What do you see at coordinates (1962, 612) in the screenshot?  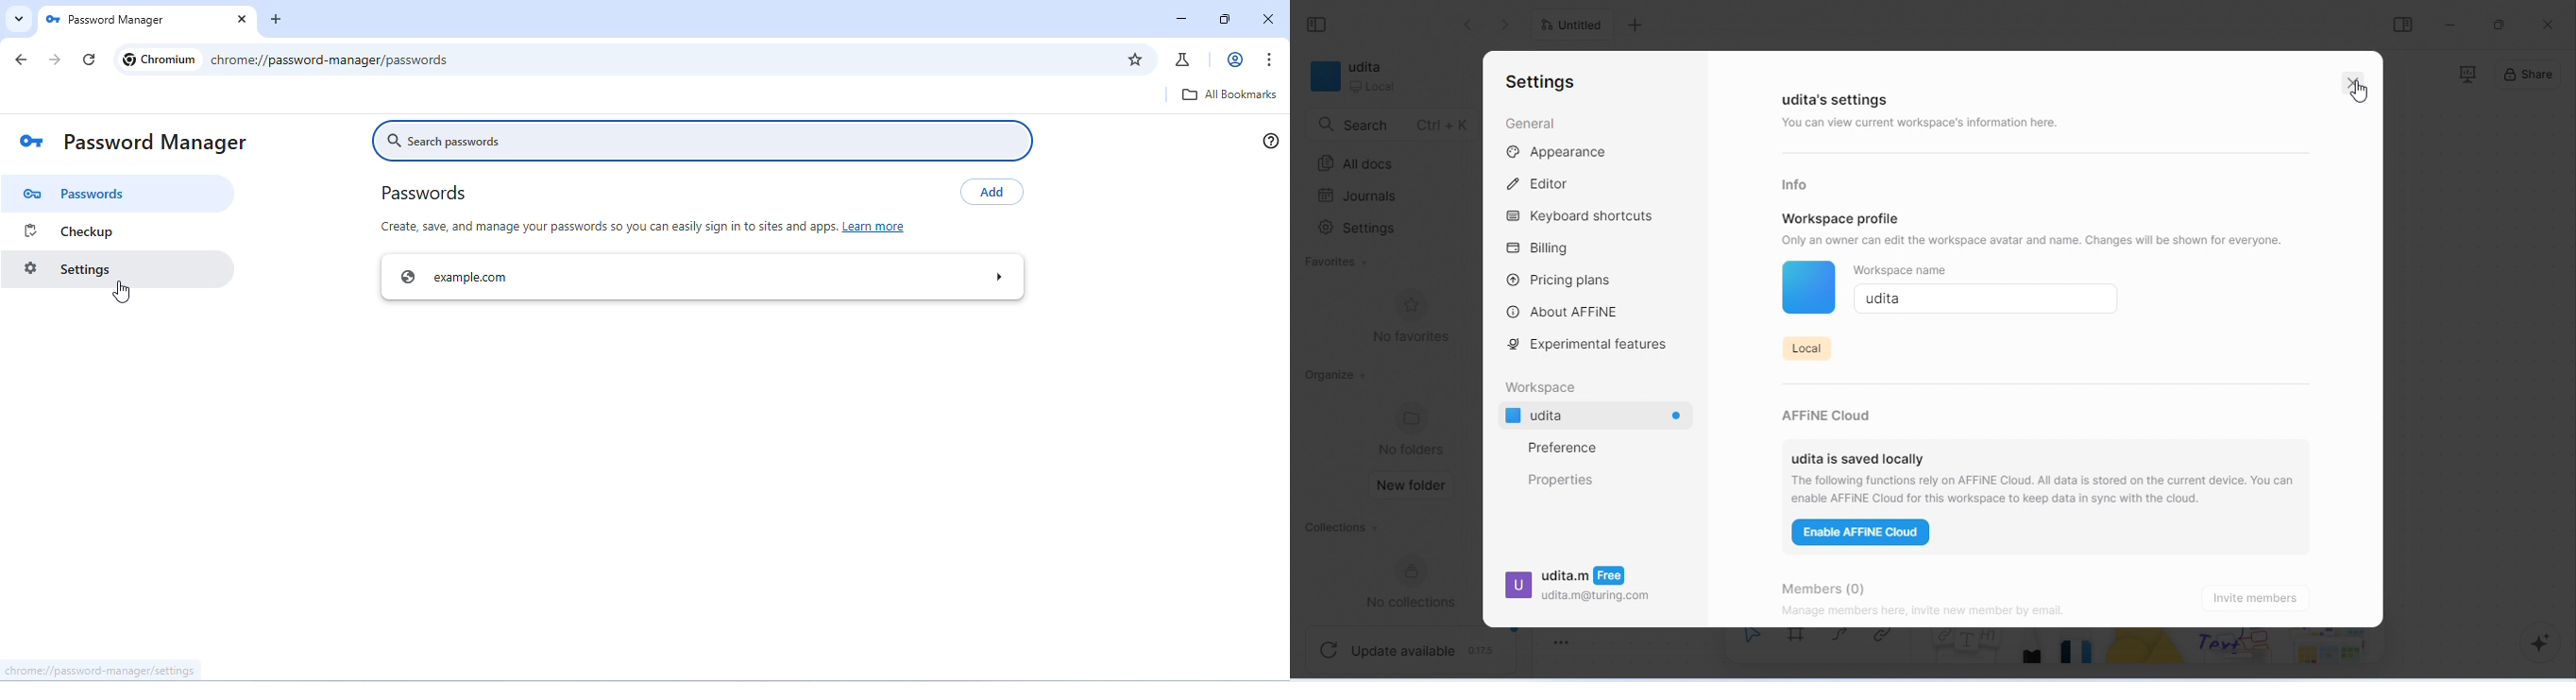 I see `Manage members here, invite new member by email.` at bounding box center [1962, 612].